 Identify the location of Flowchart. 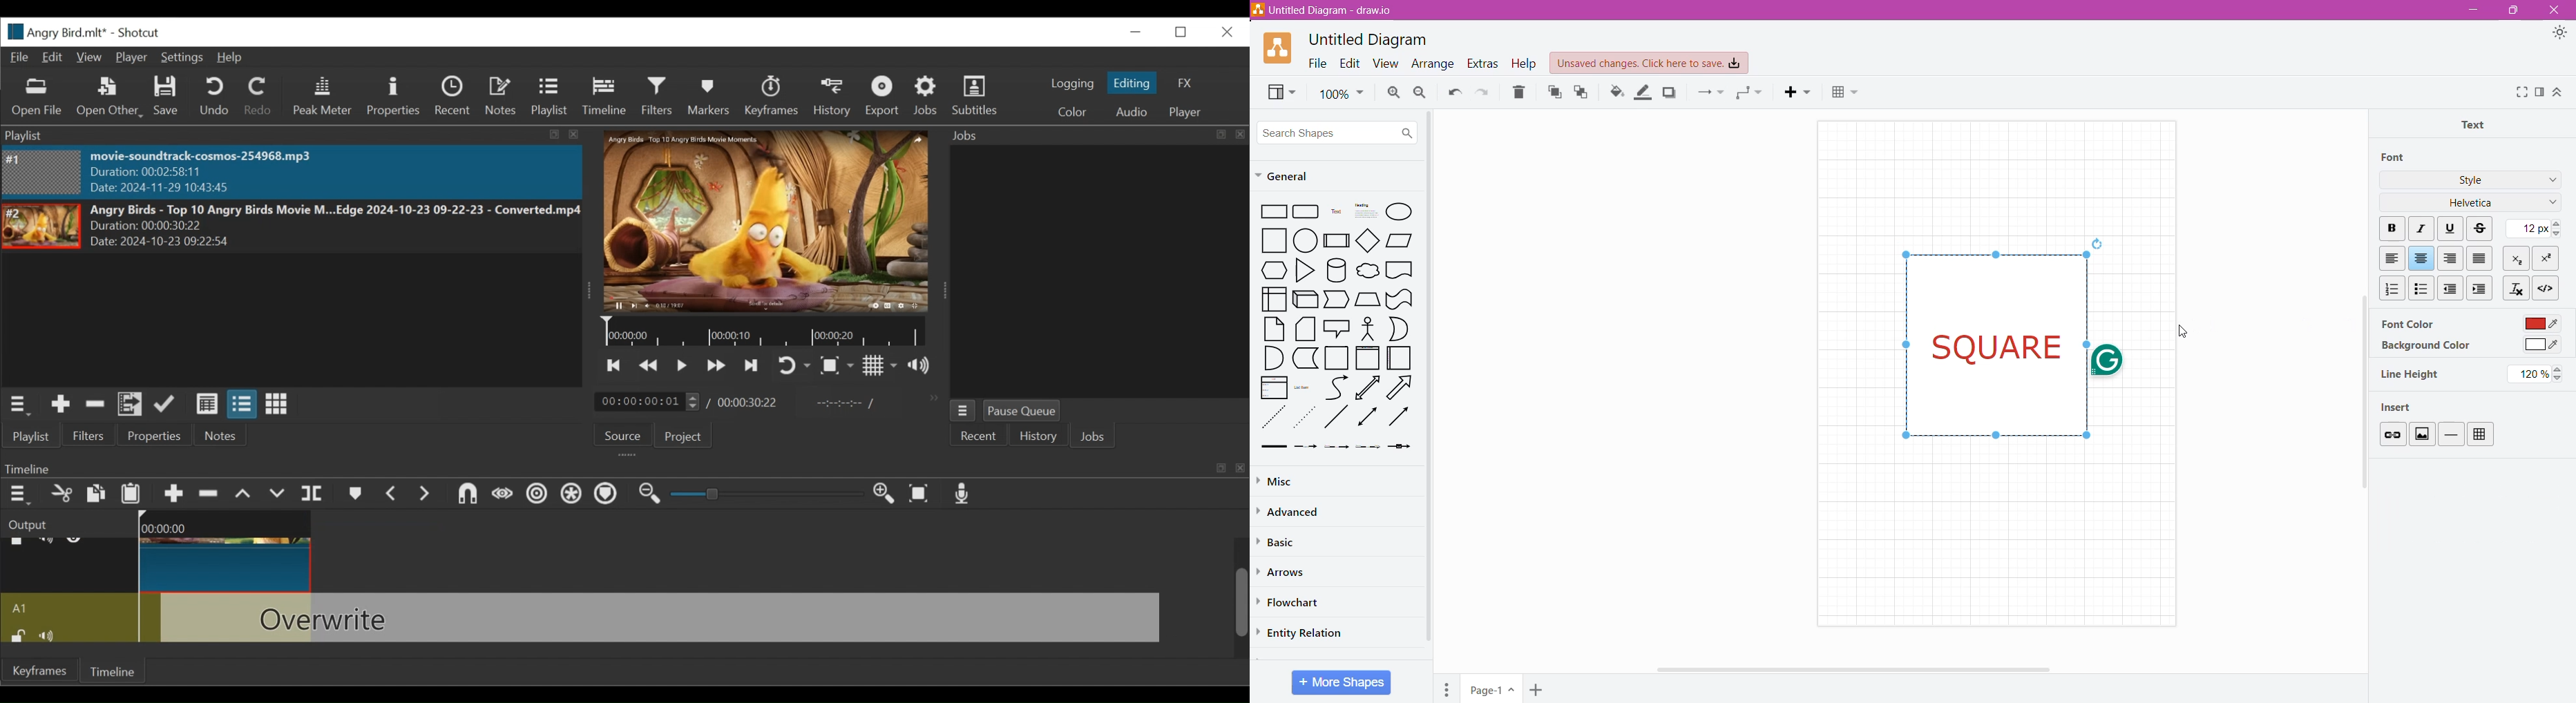
(1292, 603).